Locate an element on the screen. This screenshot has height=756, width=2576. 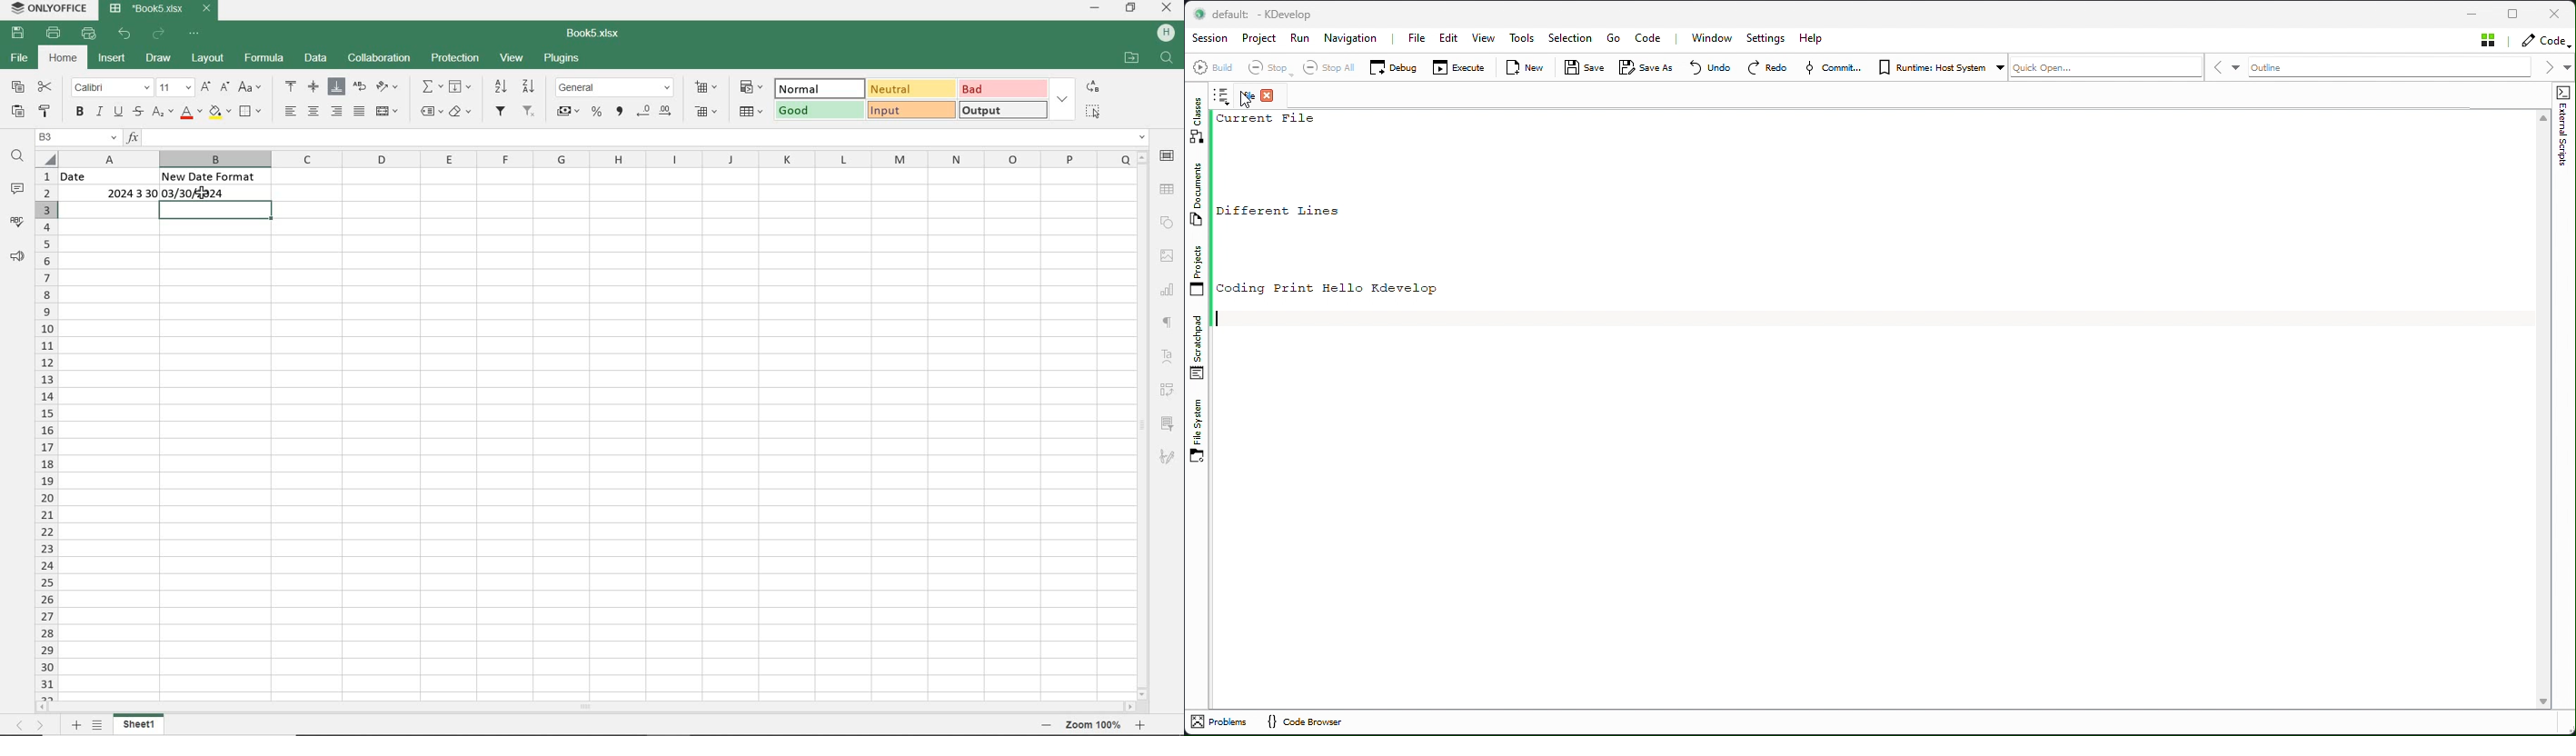
MINIMIZE is located at coordinates (1096, 9).